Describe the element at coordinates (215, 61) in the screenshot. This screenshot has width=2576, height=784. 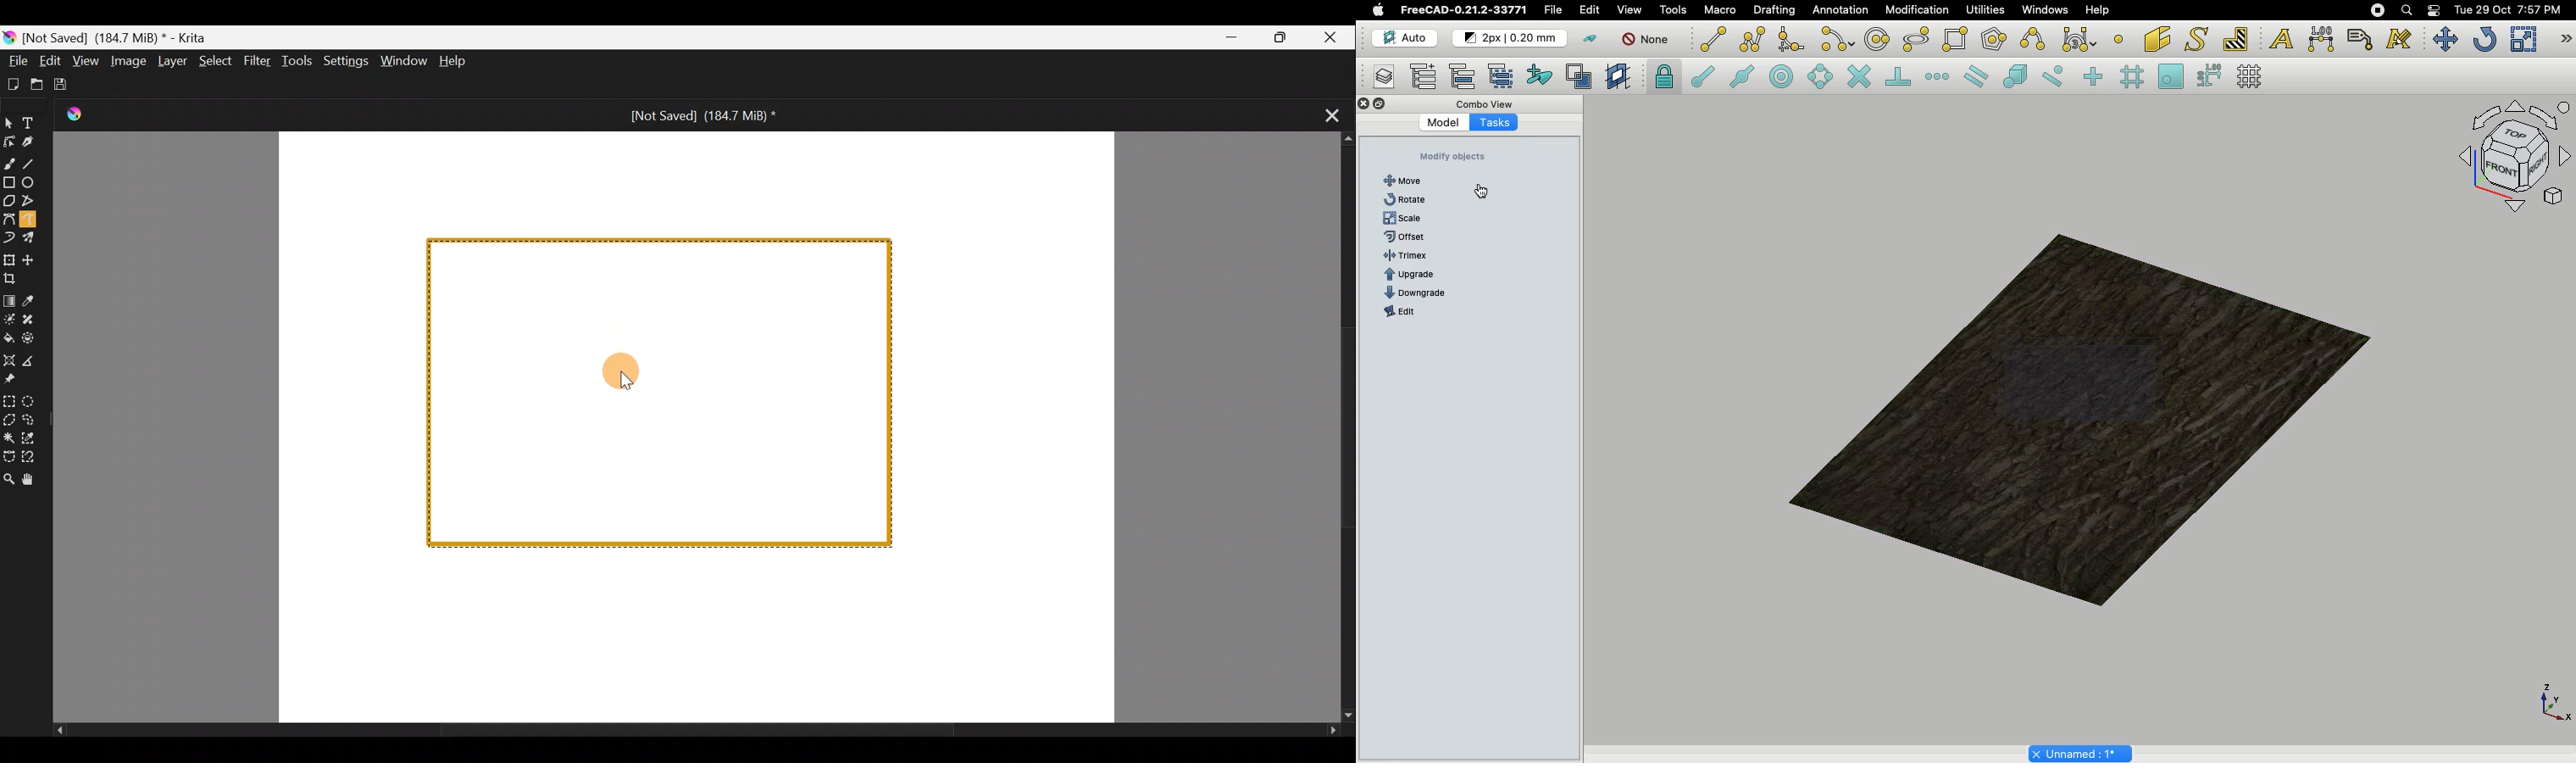
I see `Select` at that location.